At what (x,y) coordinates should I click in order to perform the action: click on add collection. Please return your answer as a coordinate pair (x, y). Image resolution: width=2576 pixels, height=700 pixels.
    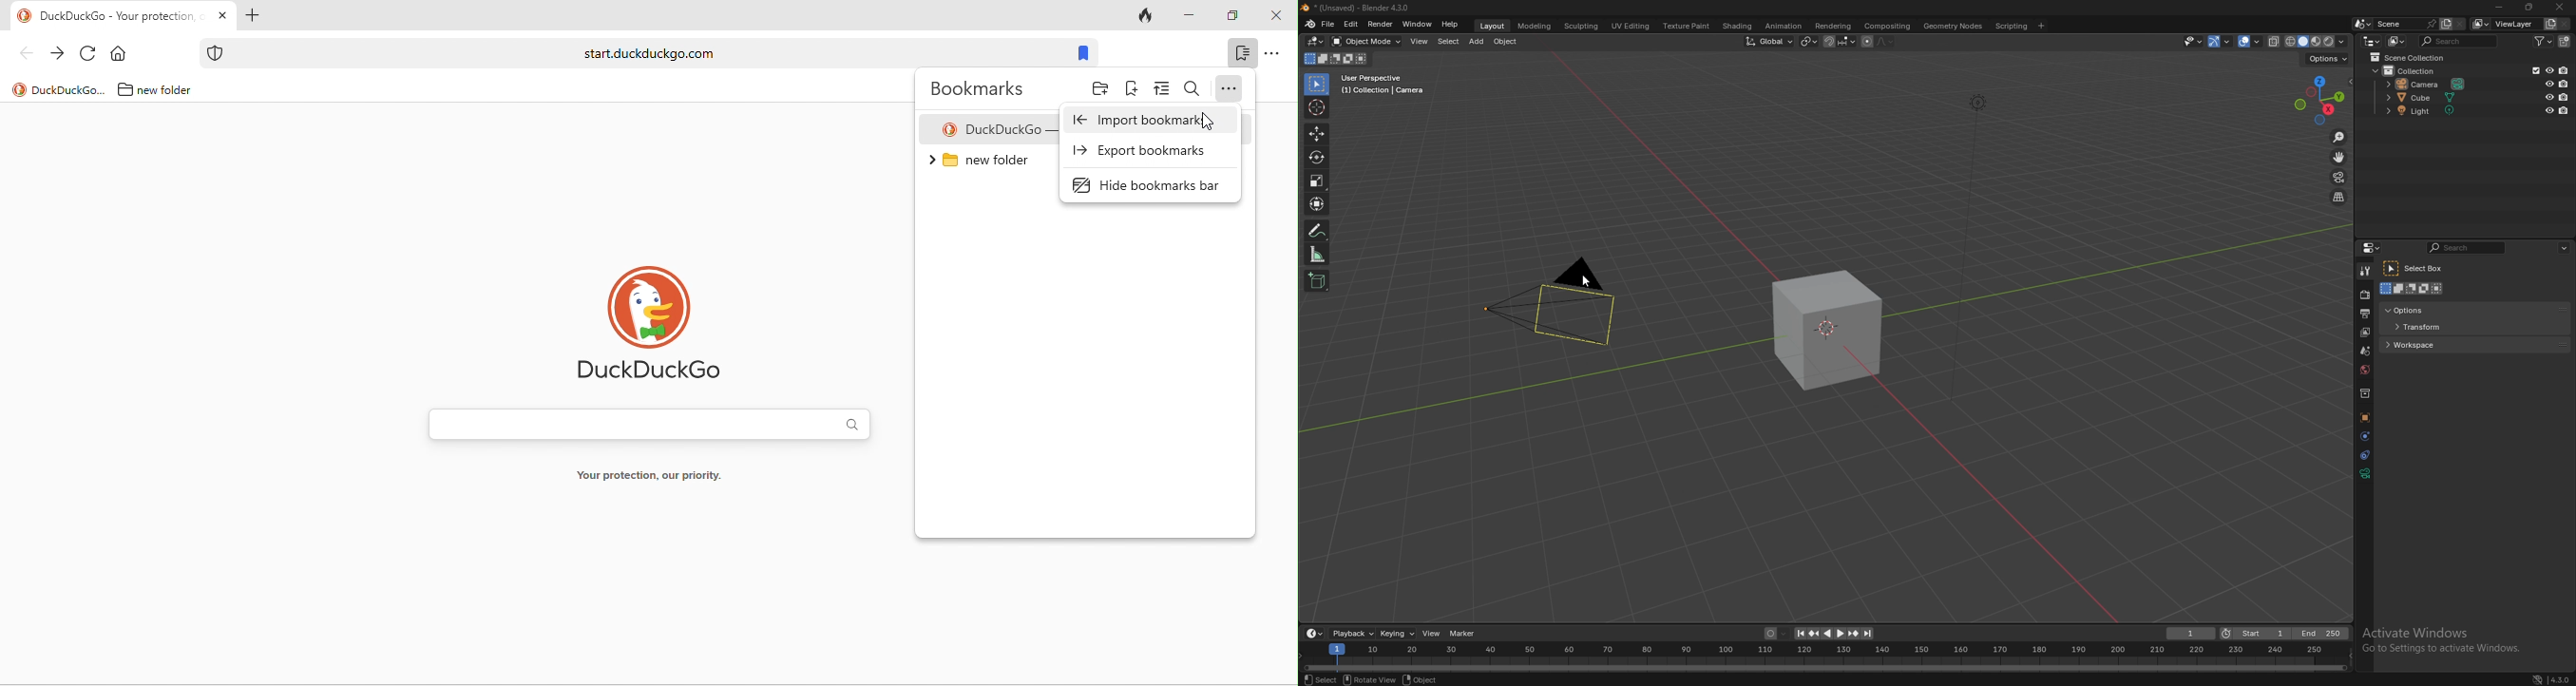
    Looking at the image, I should click on (2565, 41).